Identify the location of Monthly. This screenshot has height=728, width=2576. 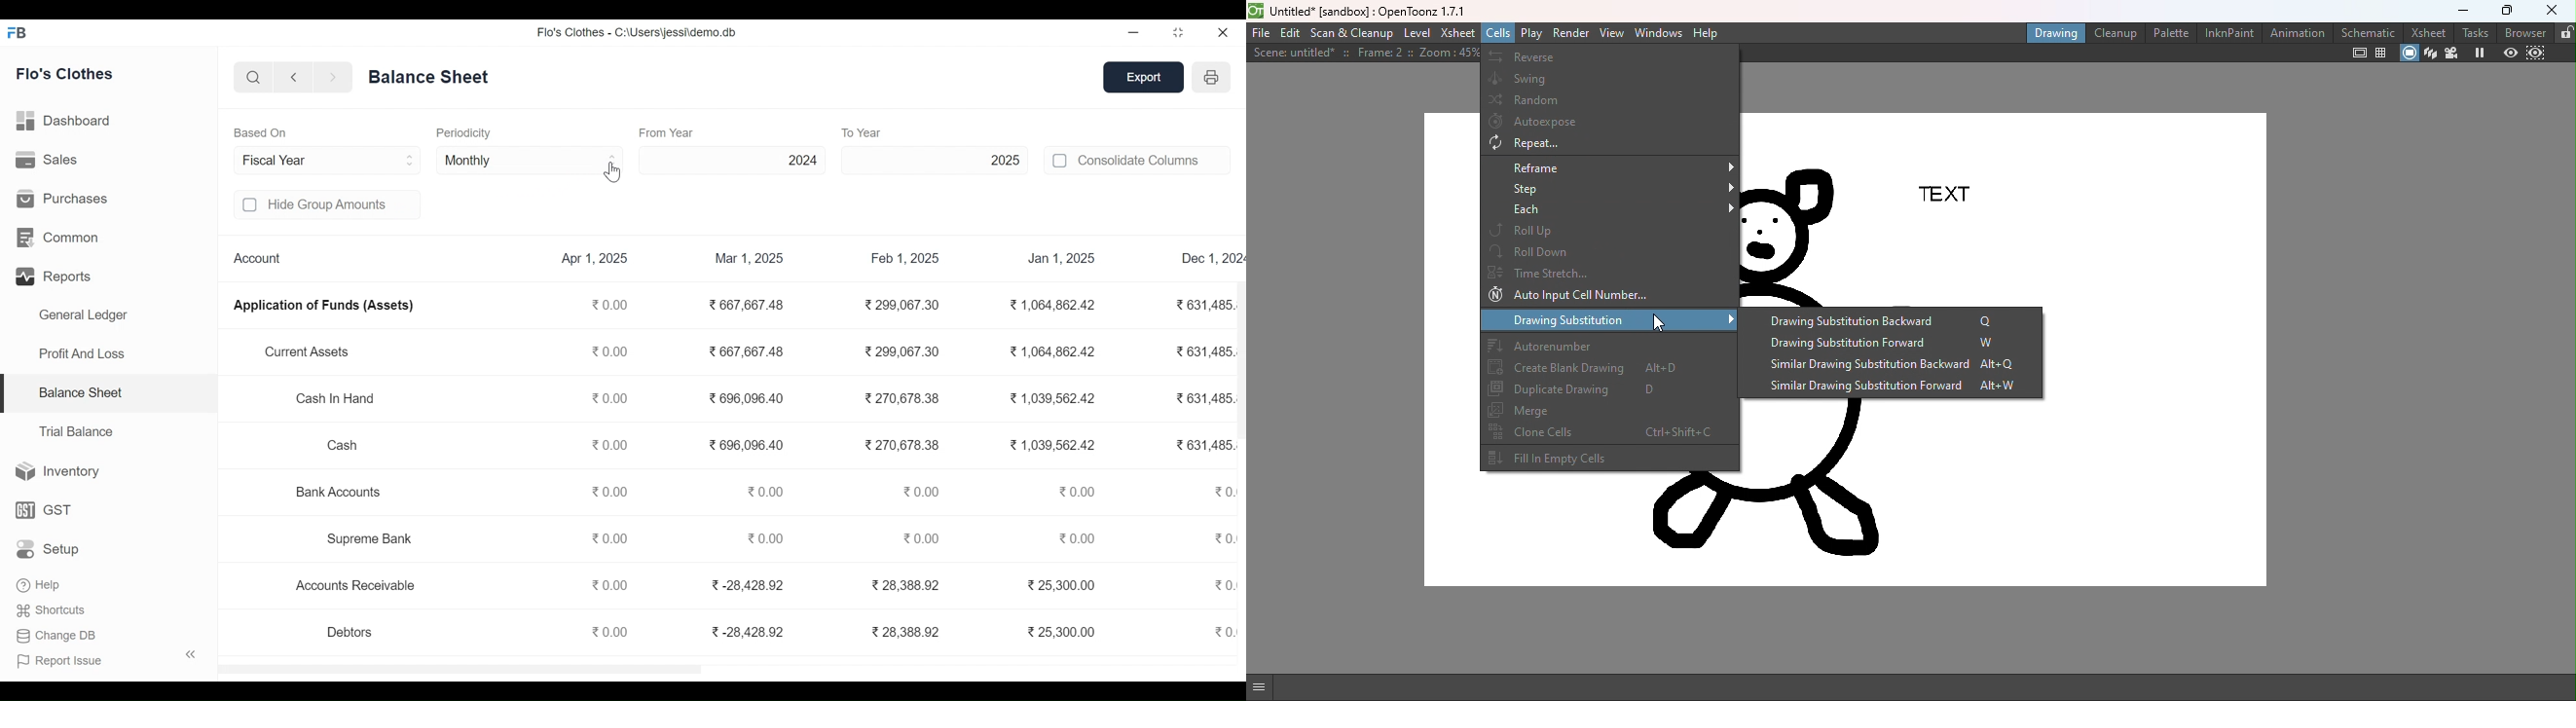
(531, 159).